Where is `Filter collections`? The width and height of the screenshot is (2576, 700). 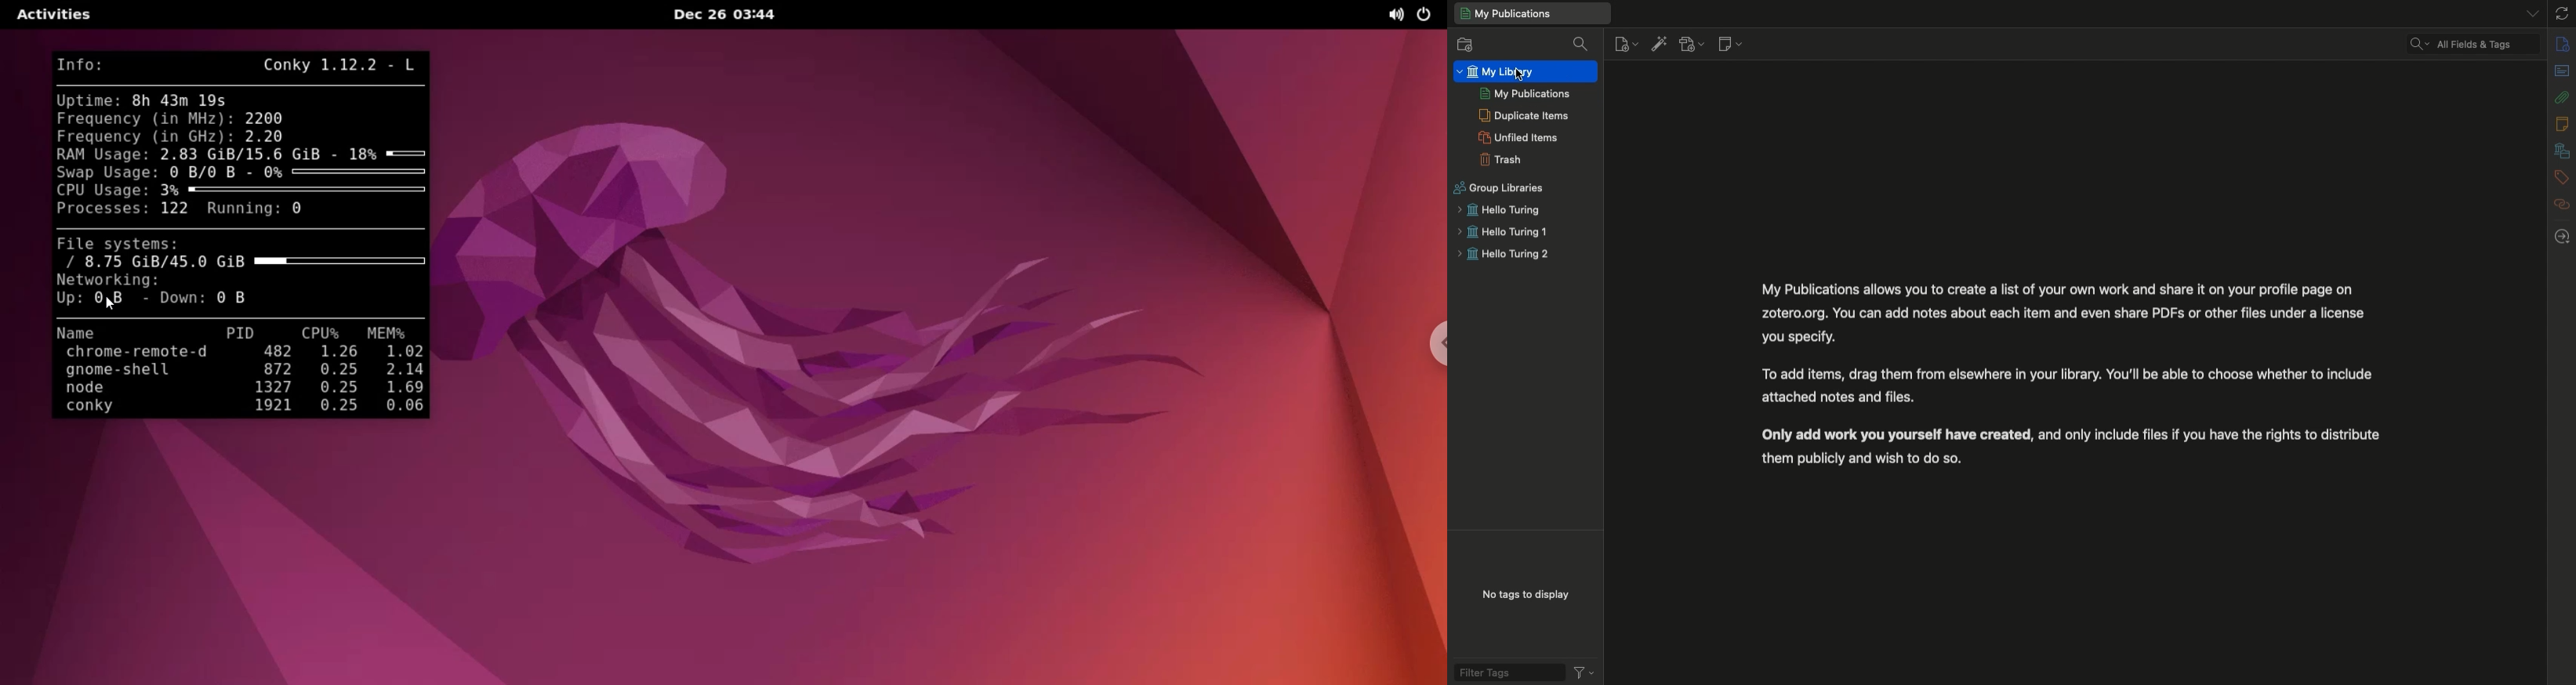 Filter collections is located at coordinates (1583, 44).